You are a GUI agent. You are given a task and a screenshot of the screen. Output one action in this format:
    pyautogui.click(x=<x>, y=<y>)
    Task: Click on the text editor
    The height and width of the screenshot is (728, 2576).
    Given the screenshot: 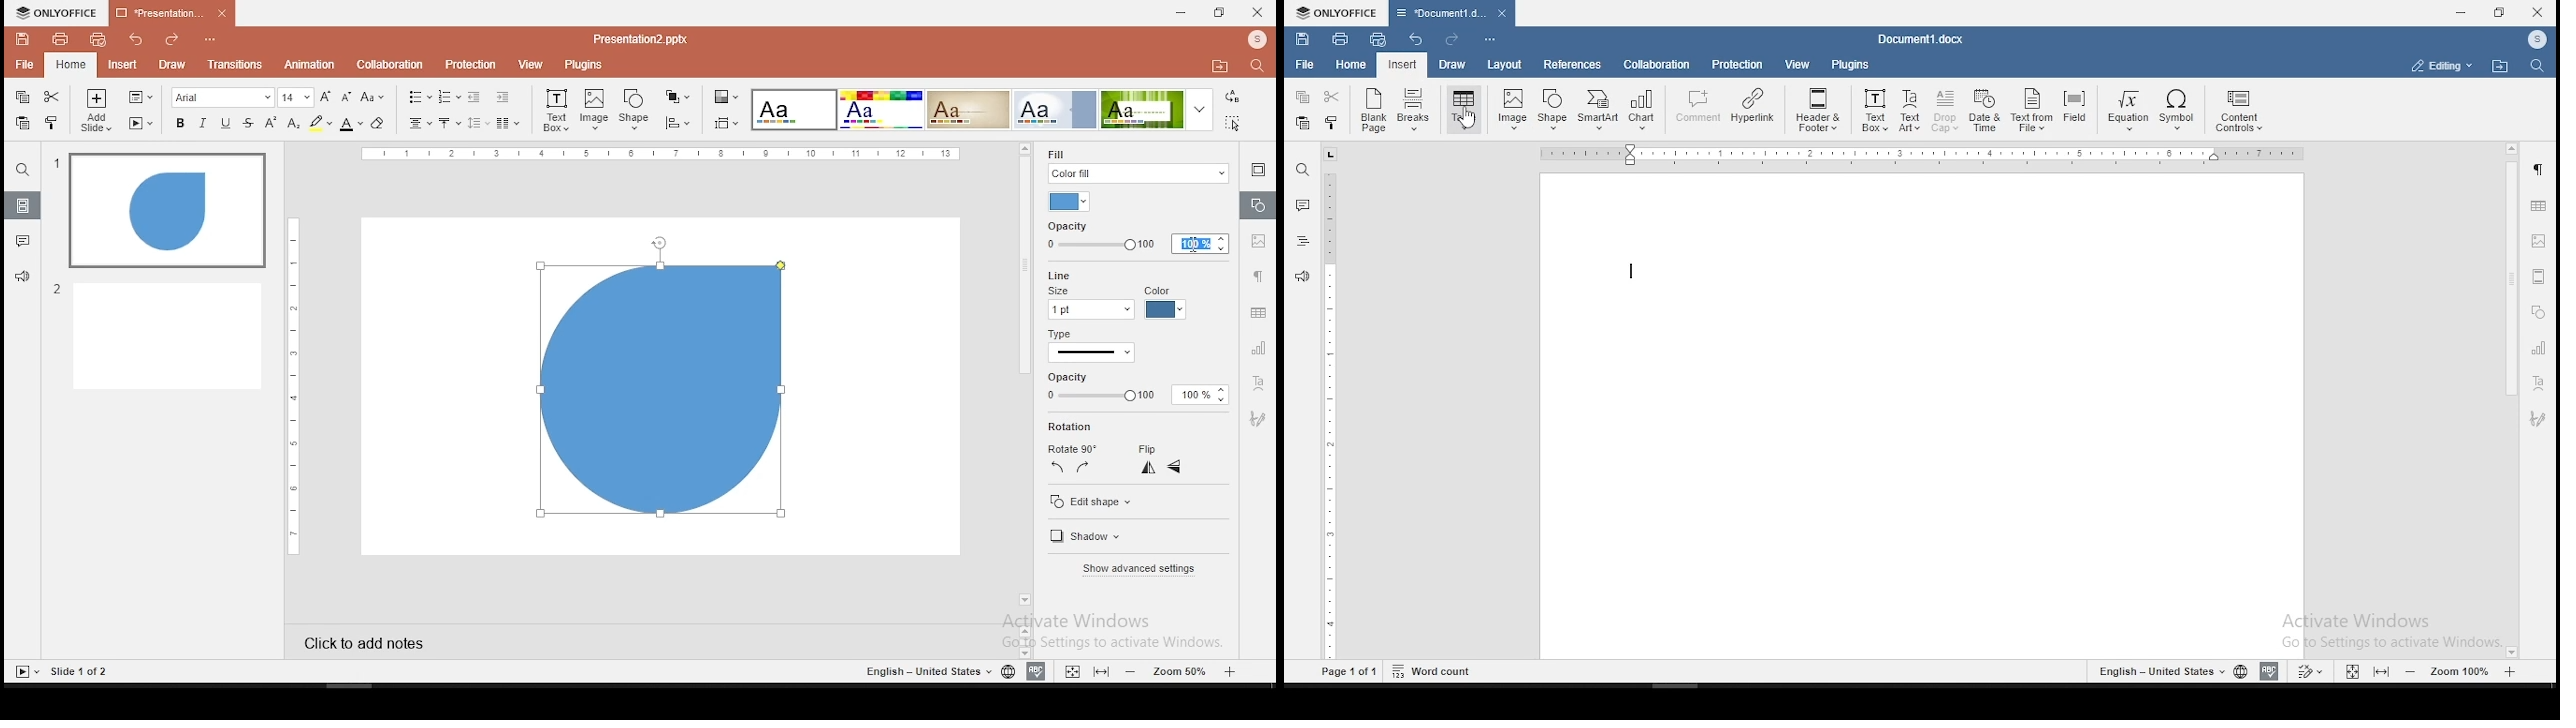 What is the action you would take?
    pyautogui.click(x=1632, y=271)
    